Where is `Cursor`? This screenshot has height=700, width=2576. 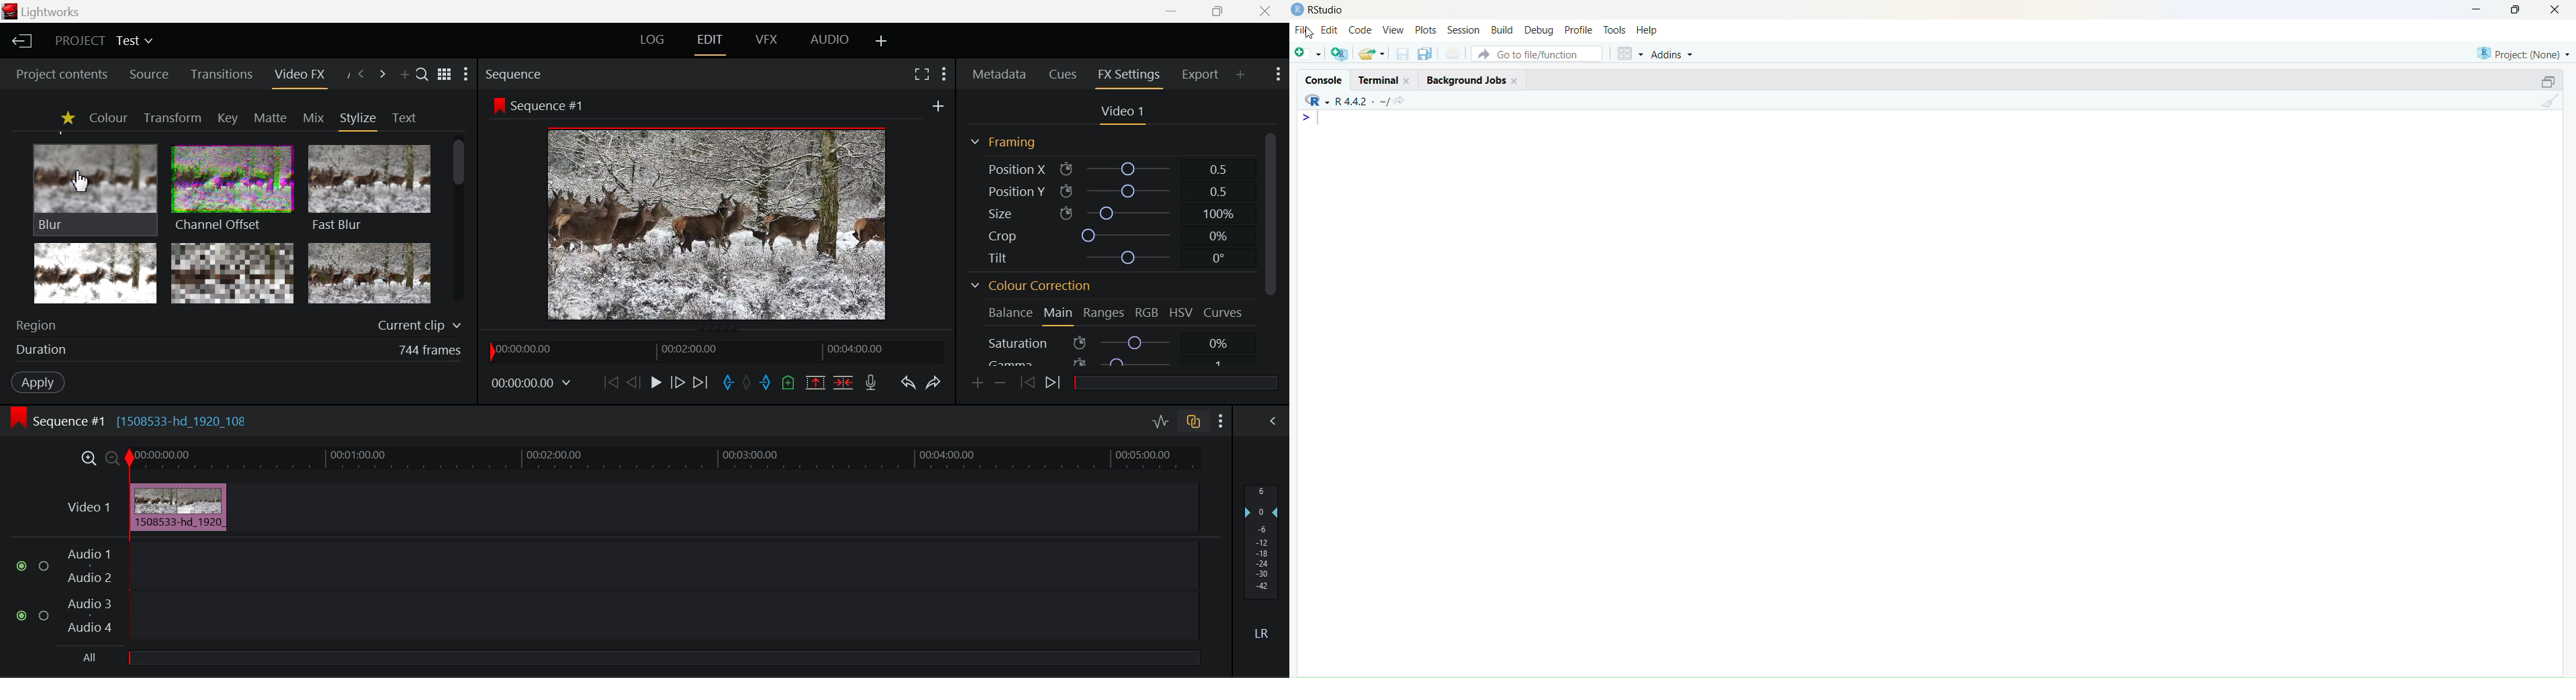
Cursor is located at coordinates (1312, 40).